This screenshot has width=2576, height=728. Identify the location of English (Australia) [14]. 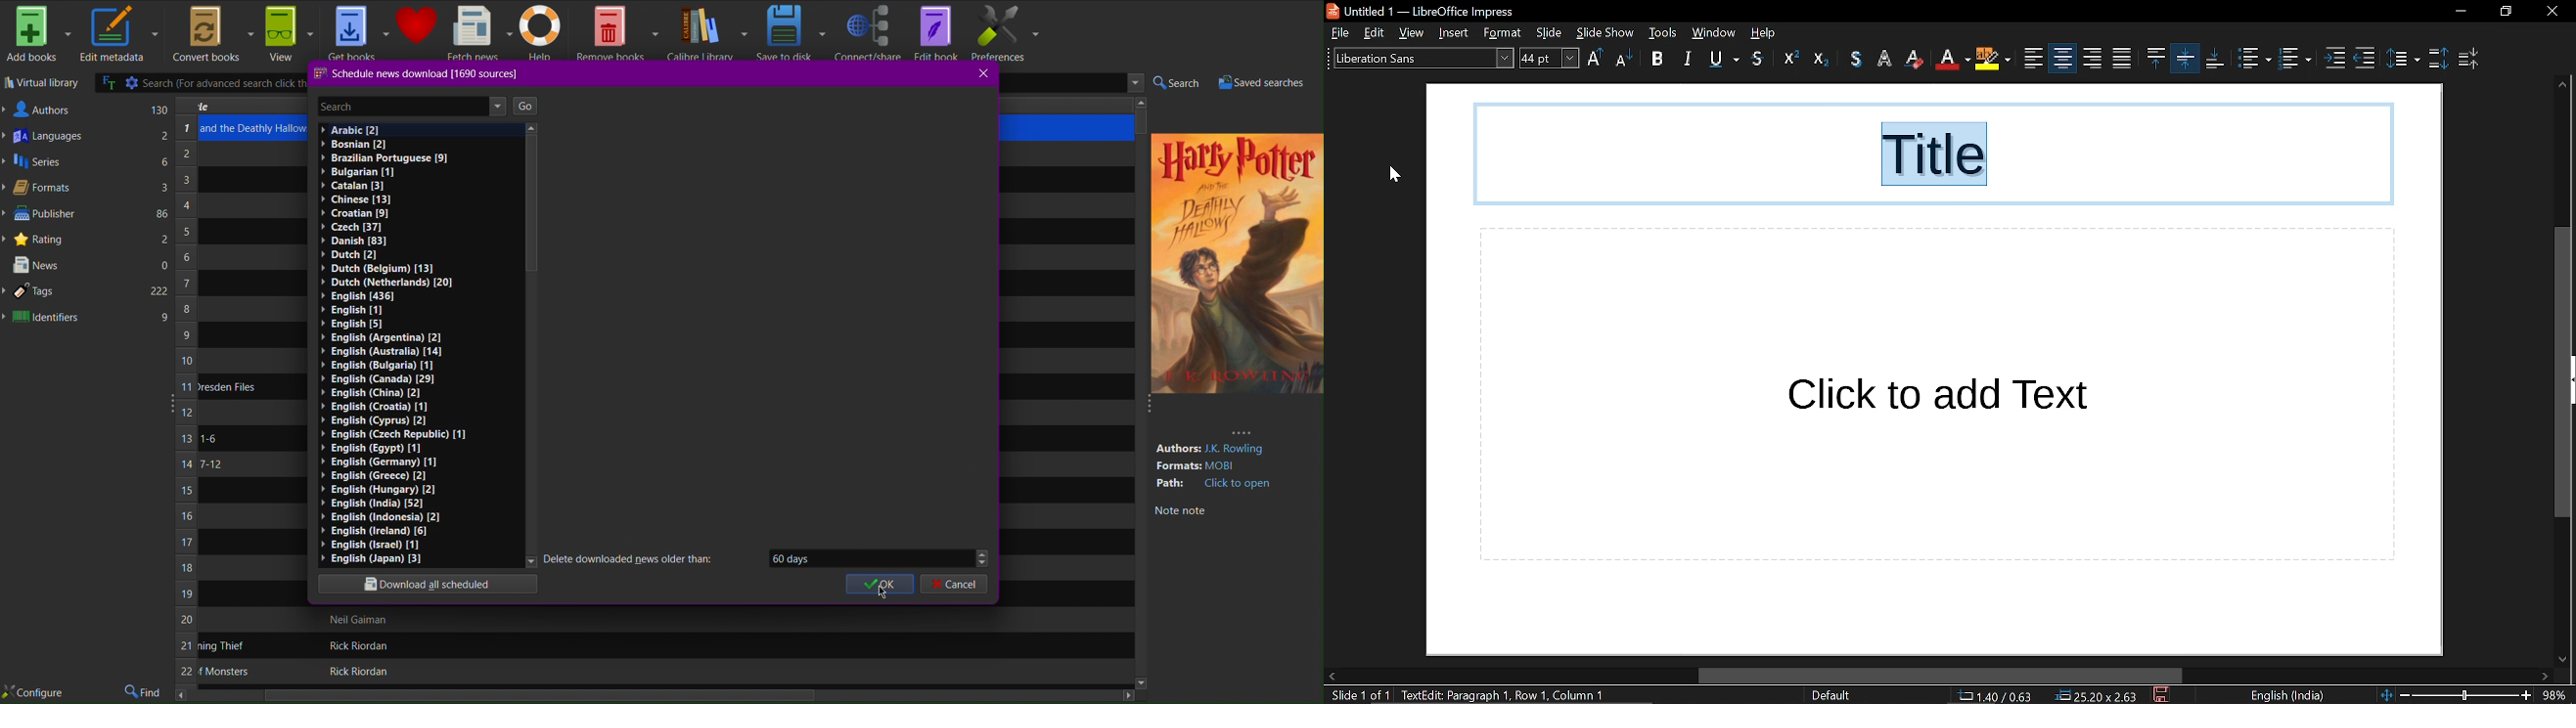
(379, 351).